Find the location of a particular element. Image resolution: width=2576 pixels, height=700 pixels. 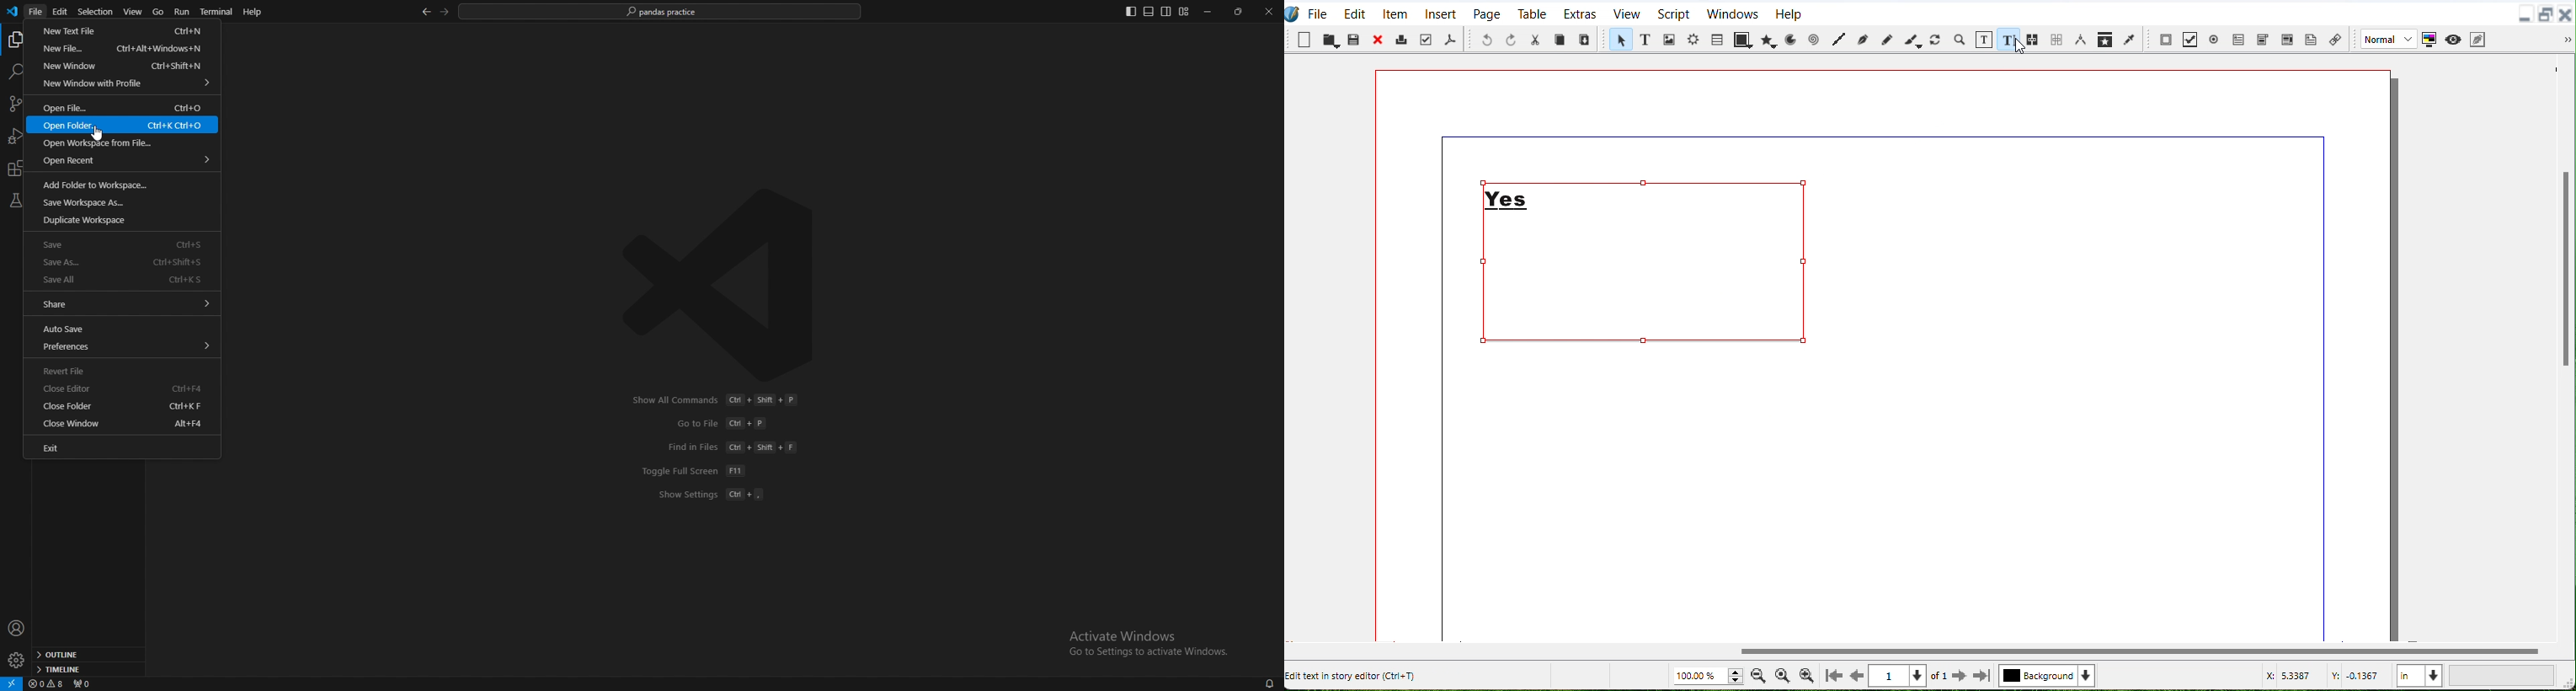

profile is located at coordinates (17, 629).